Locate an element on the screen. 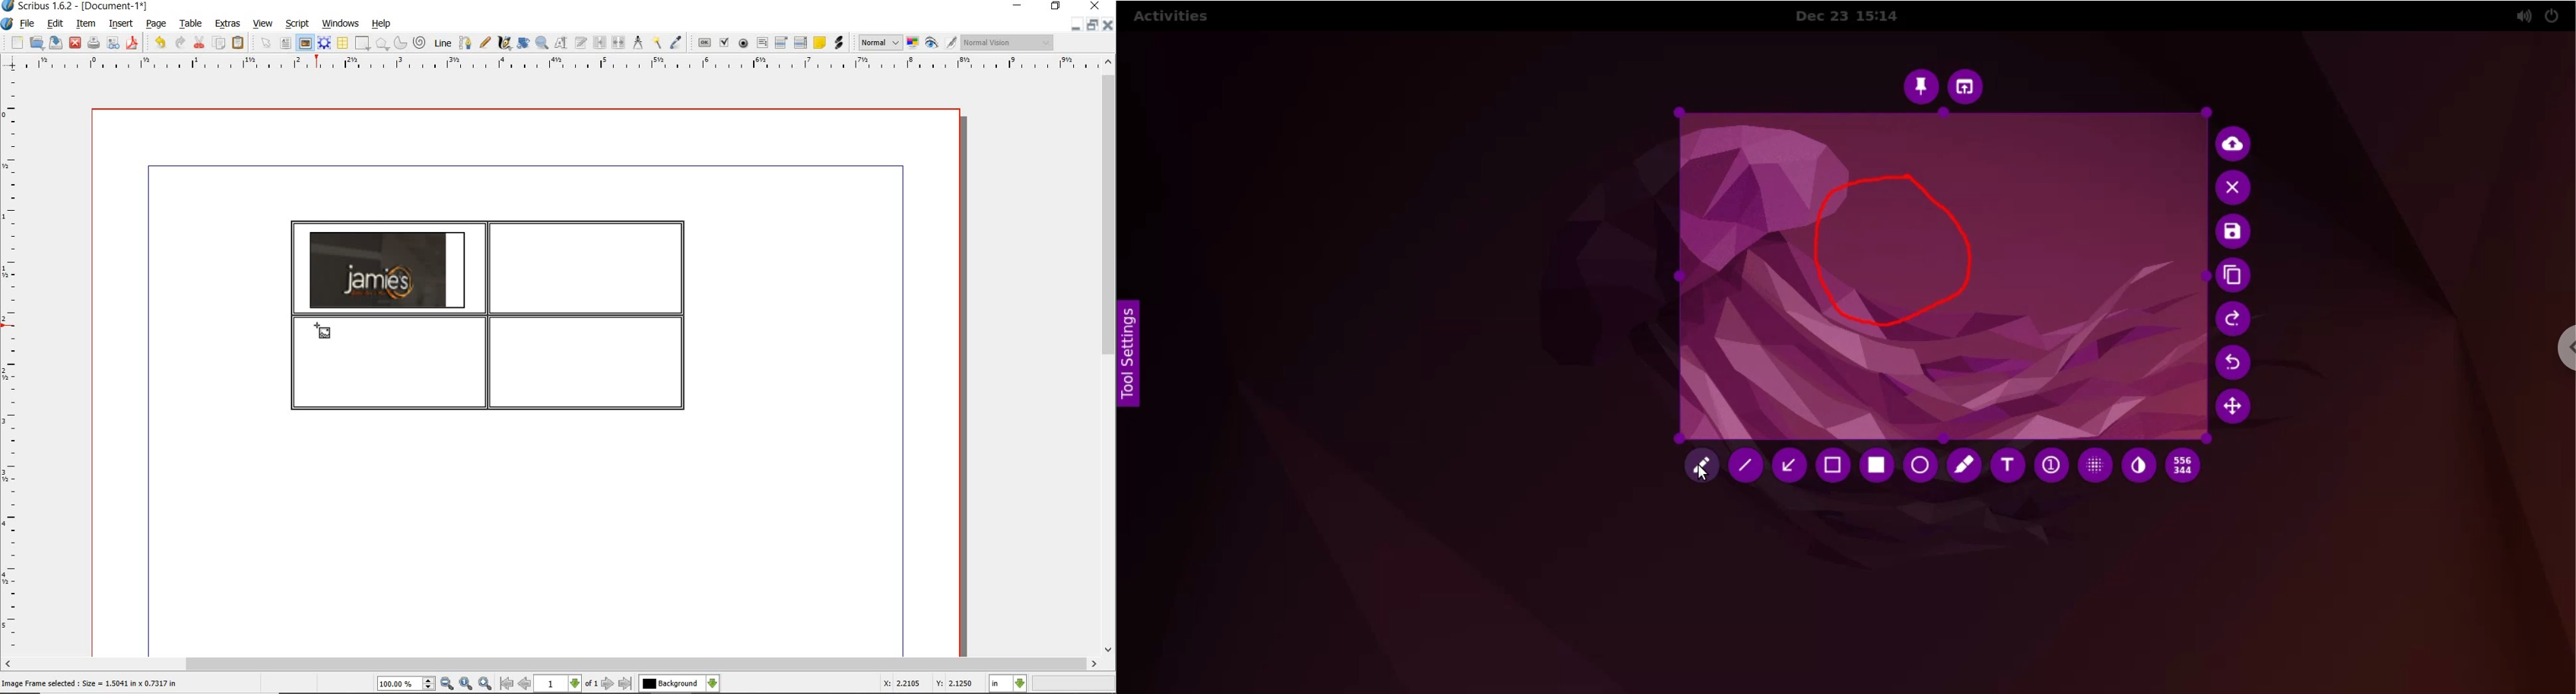  new is located at coordinates (17, 44).